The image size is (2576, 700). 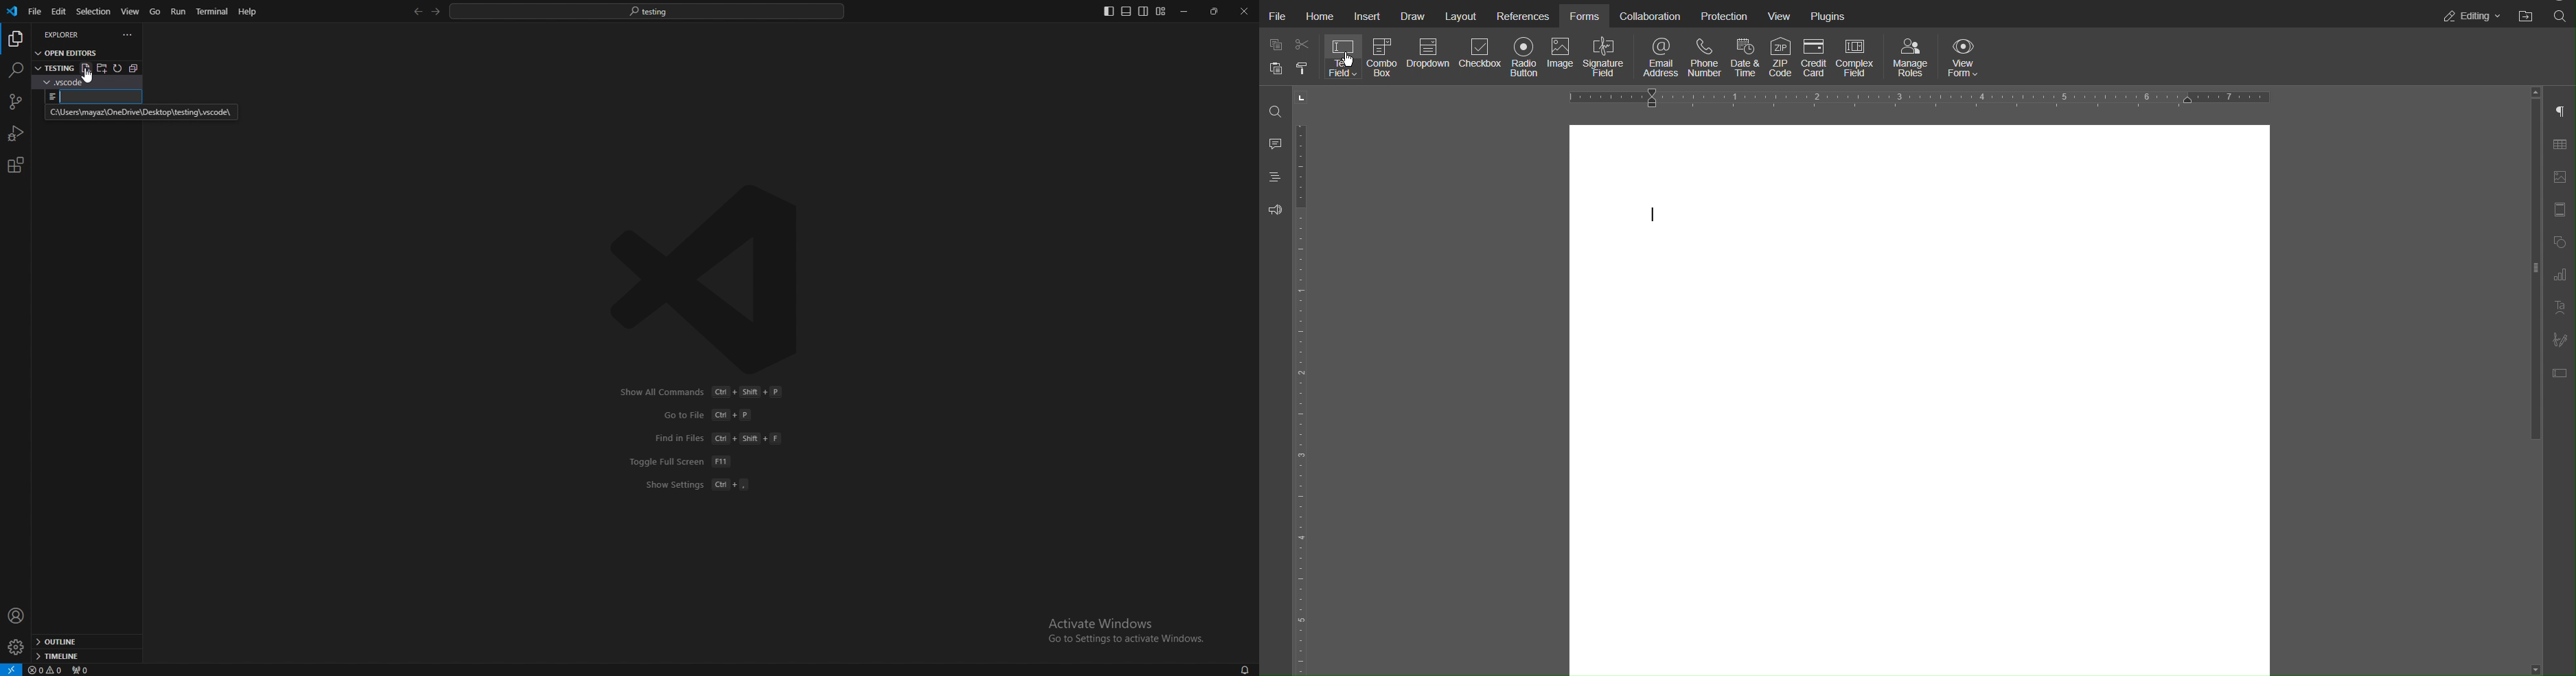 What do you see at coordinates (70, 34) in the screenshot?
I see `explorer` at bounding box center [70, 34].